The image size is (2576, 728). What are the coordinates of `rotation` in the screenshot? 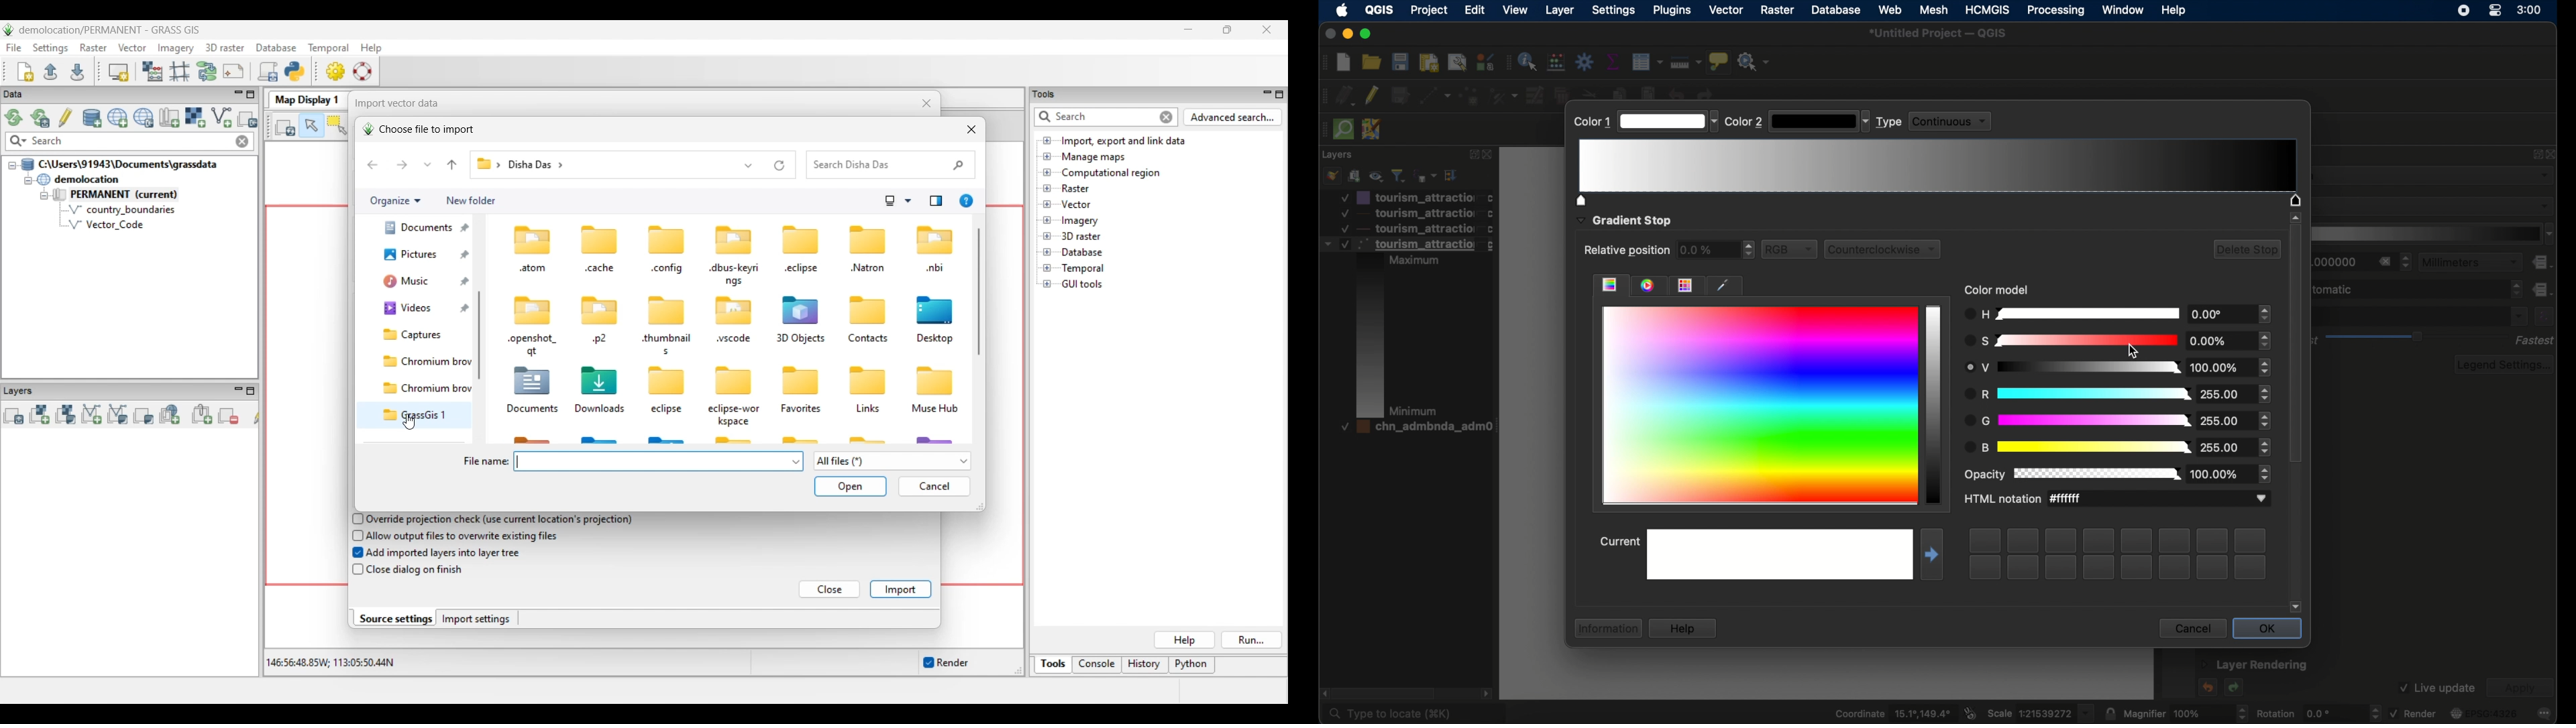 It's located at (2316, 713).